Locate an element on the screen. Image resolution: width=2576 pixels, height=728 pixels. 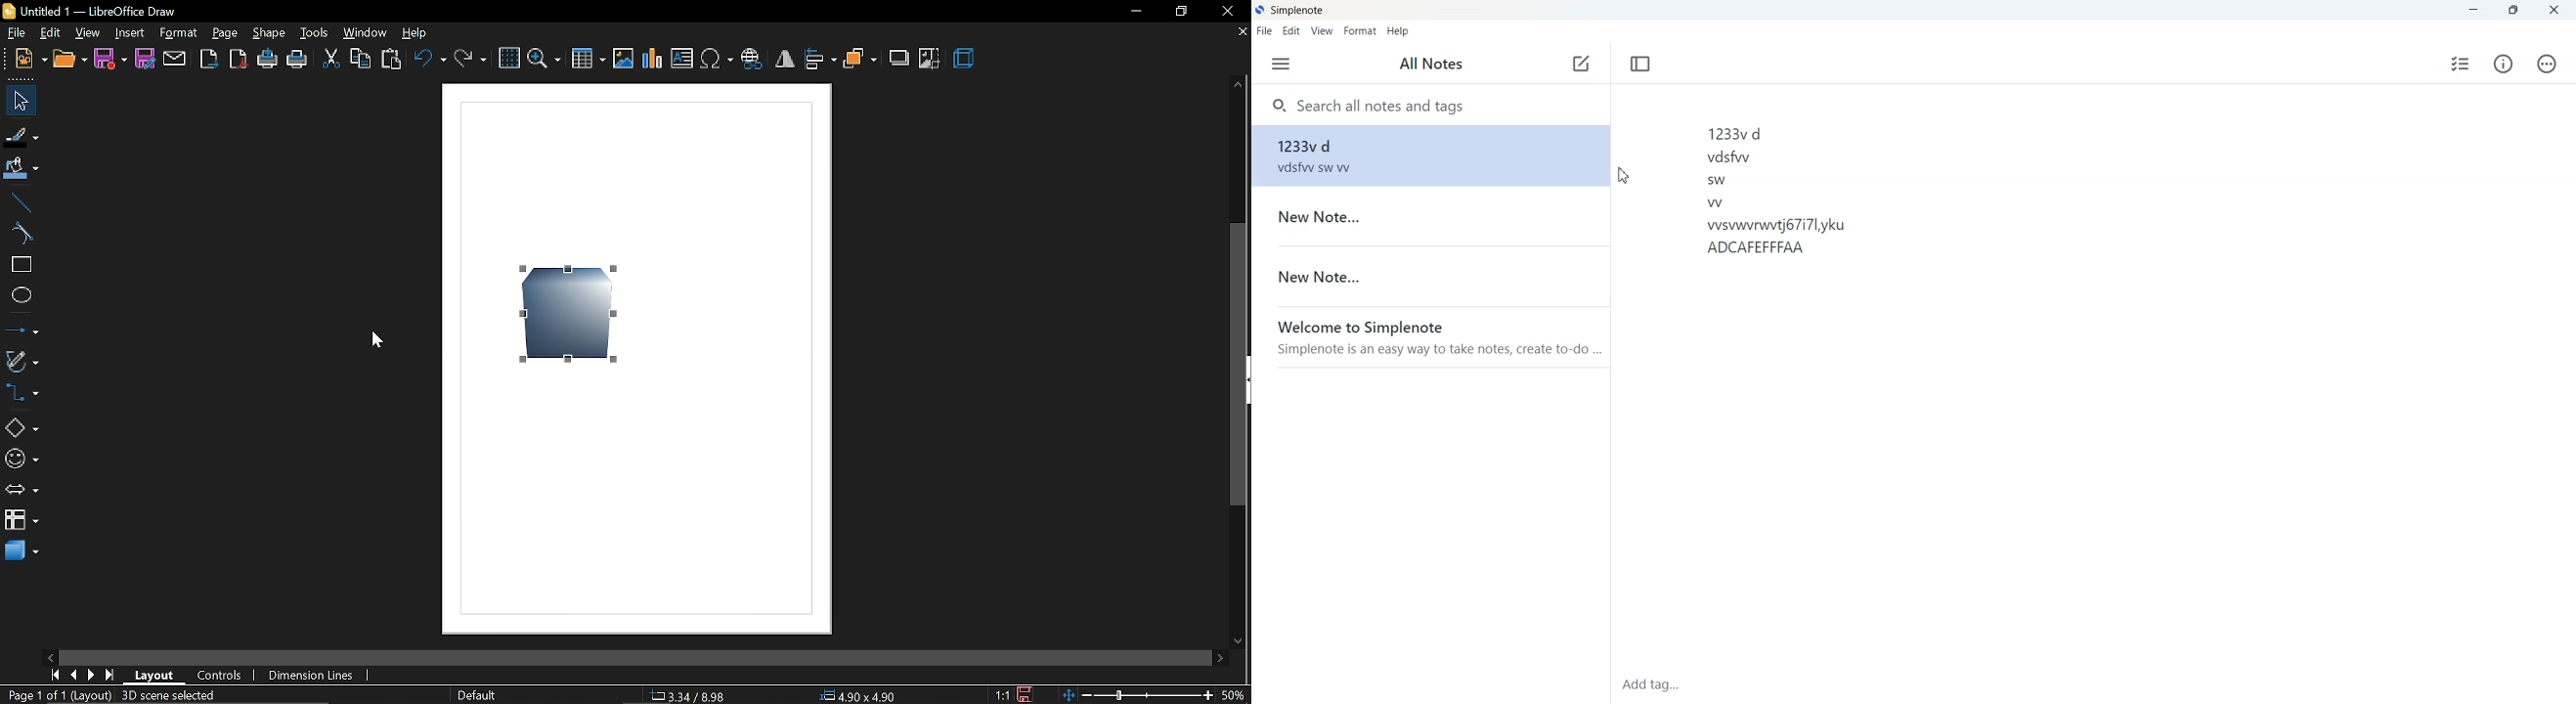
insert chart is located at coordinates (653, 59).